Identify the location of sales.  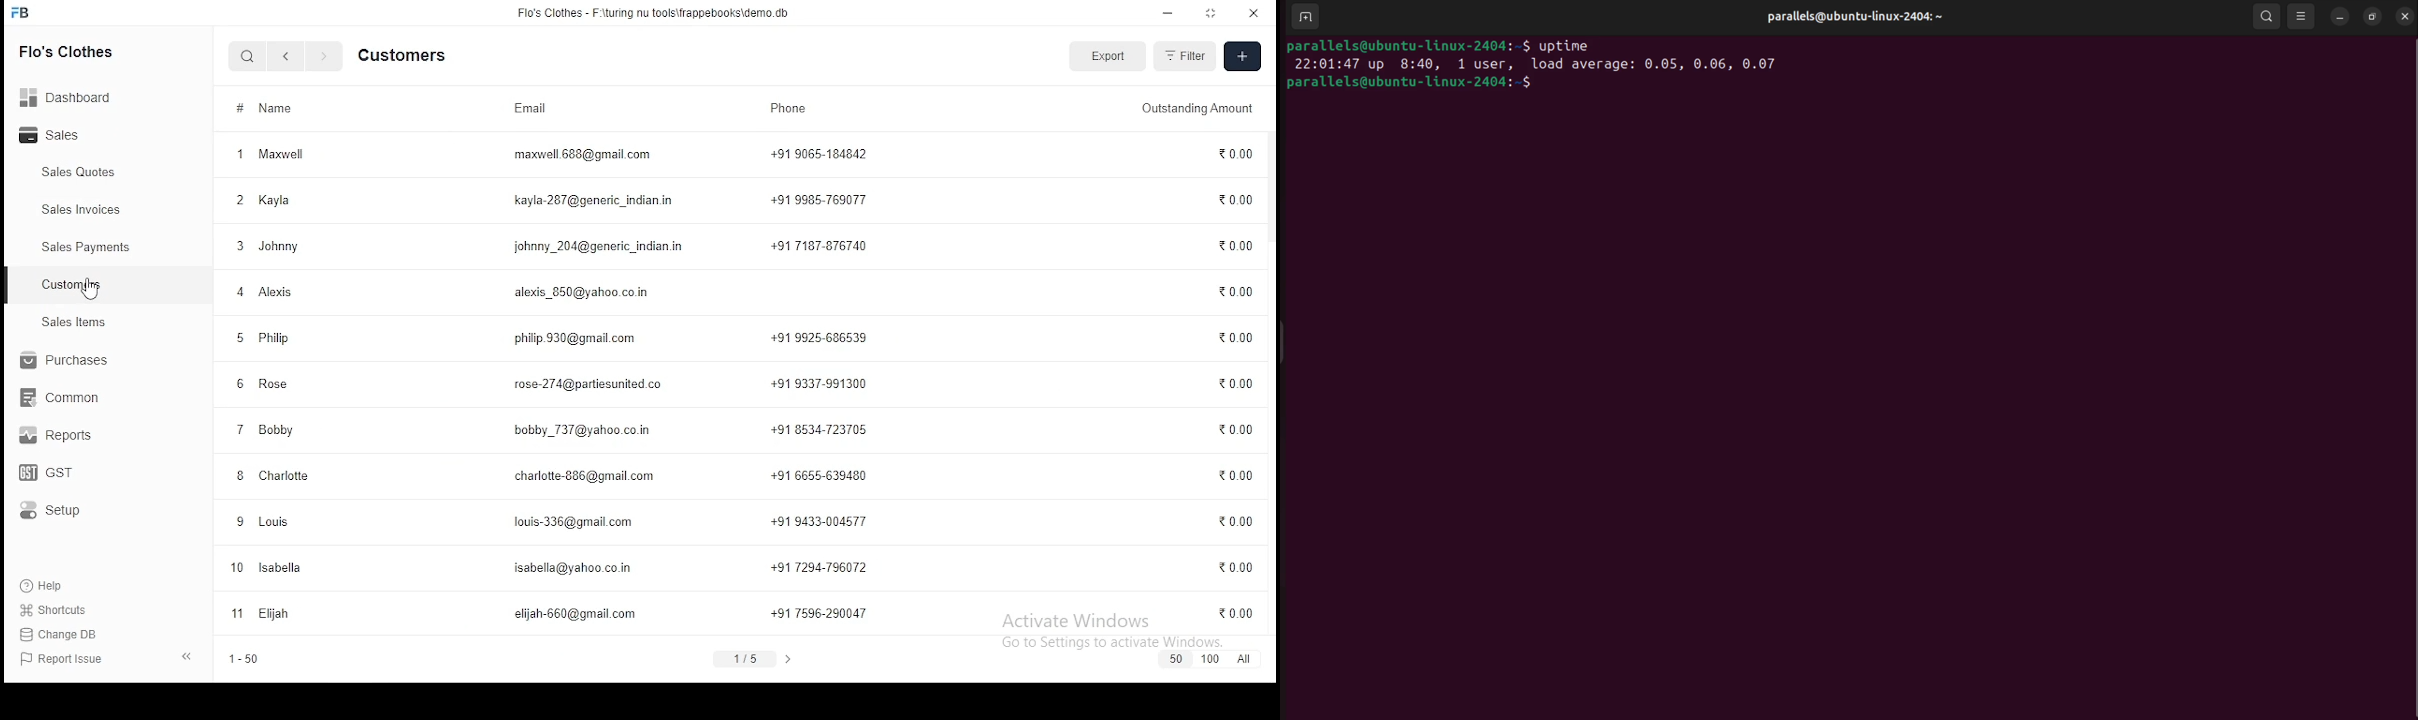
(51, 135).